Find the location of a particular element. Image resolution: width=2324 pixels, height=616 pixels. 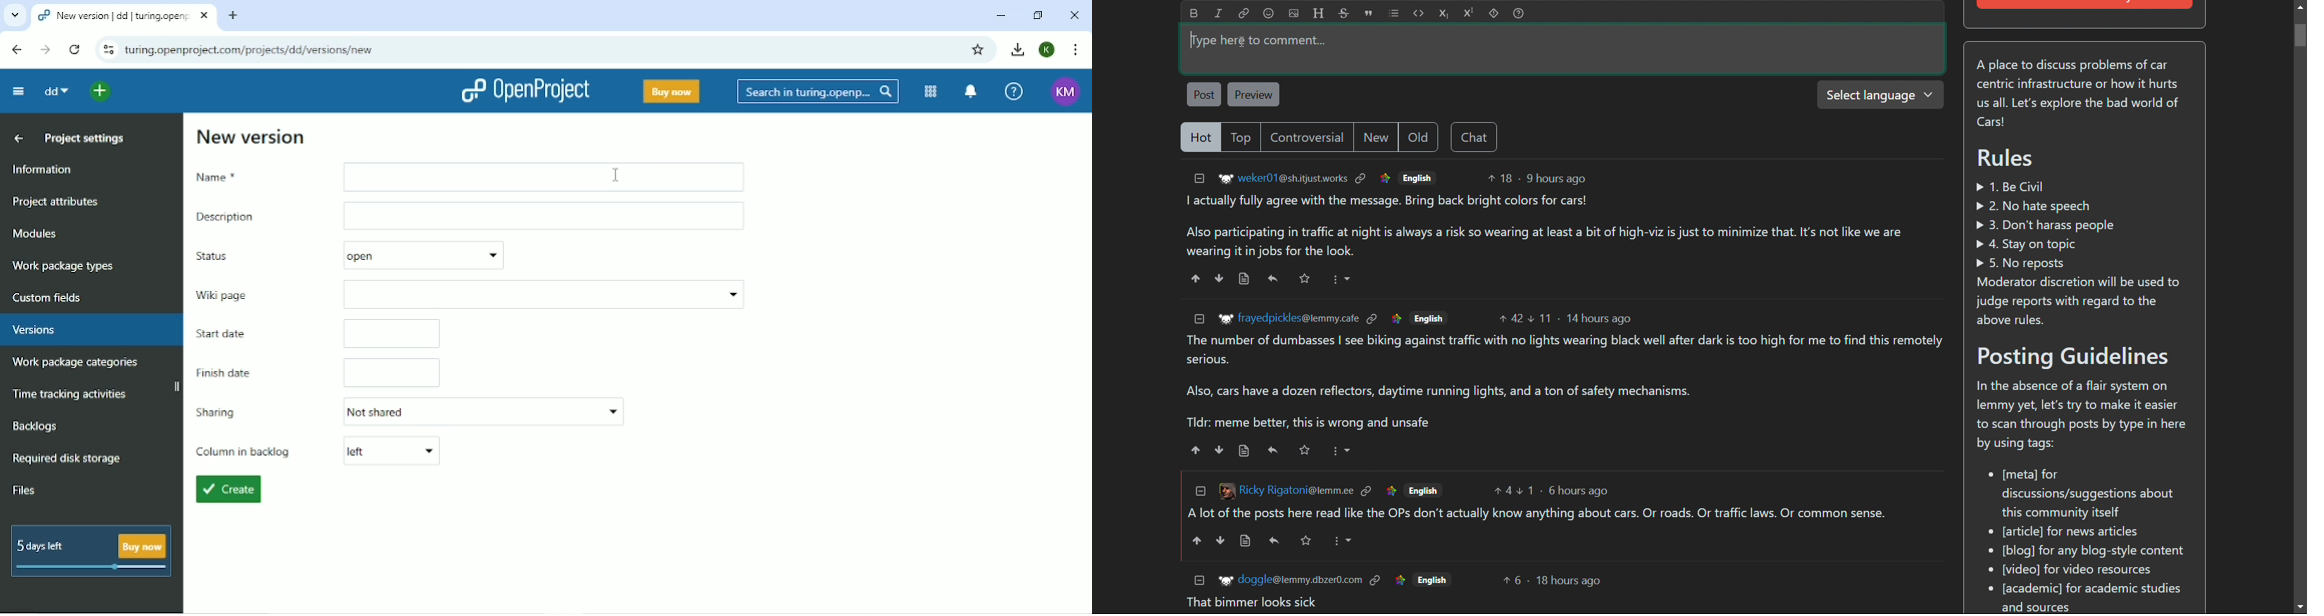

reply is located at coordinates (1274, 450).